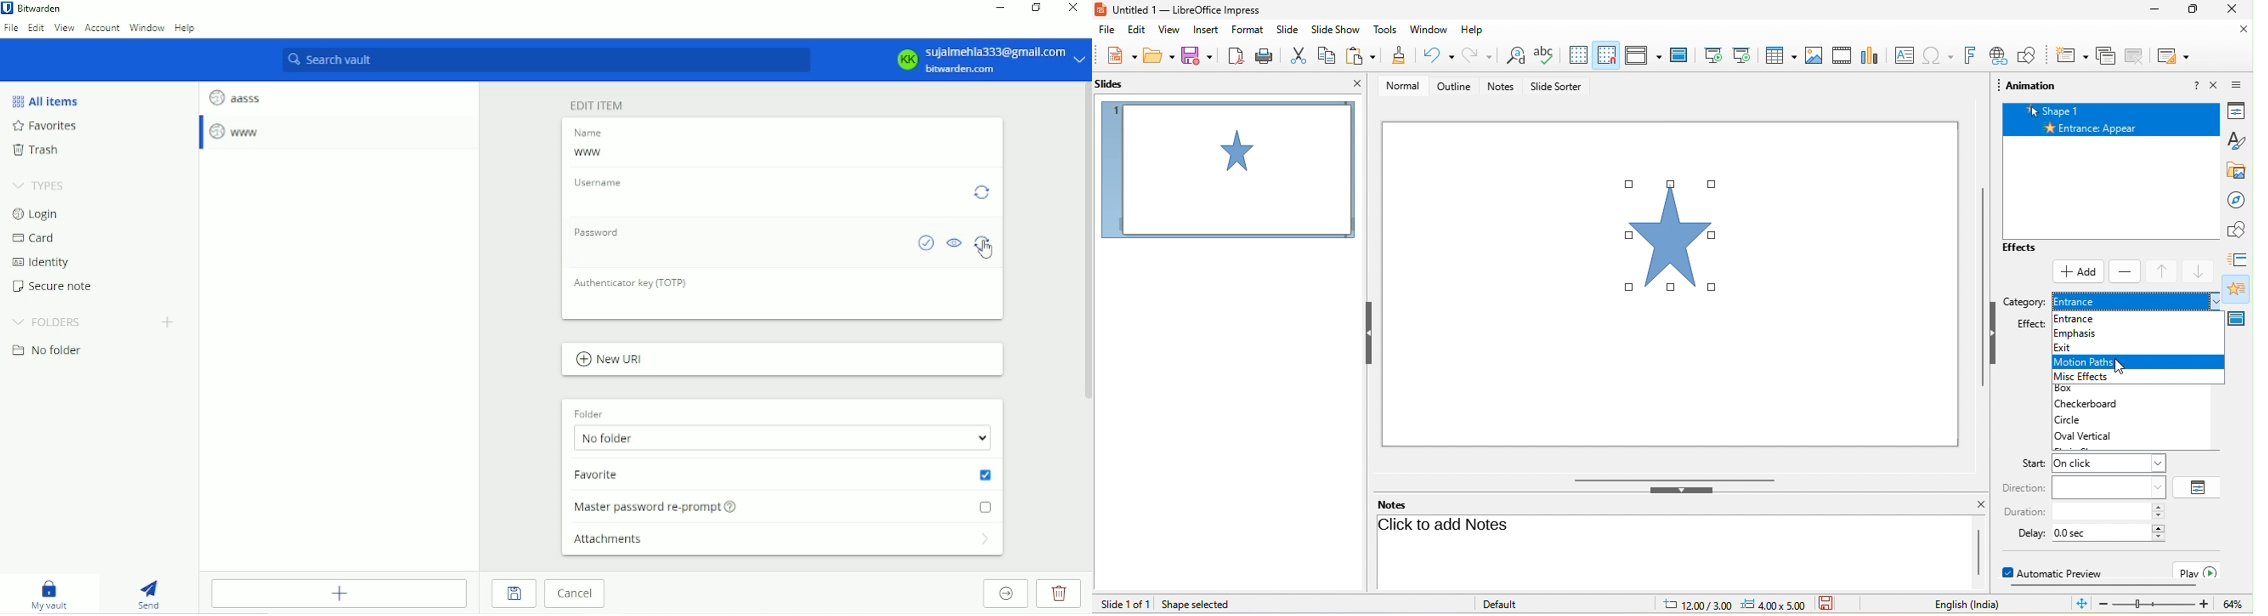  Describe the element at coordinates (1545, 55) in the screenshot. I see `spelling` at that location.